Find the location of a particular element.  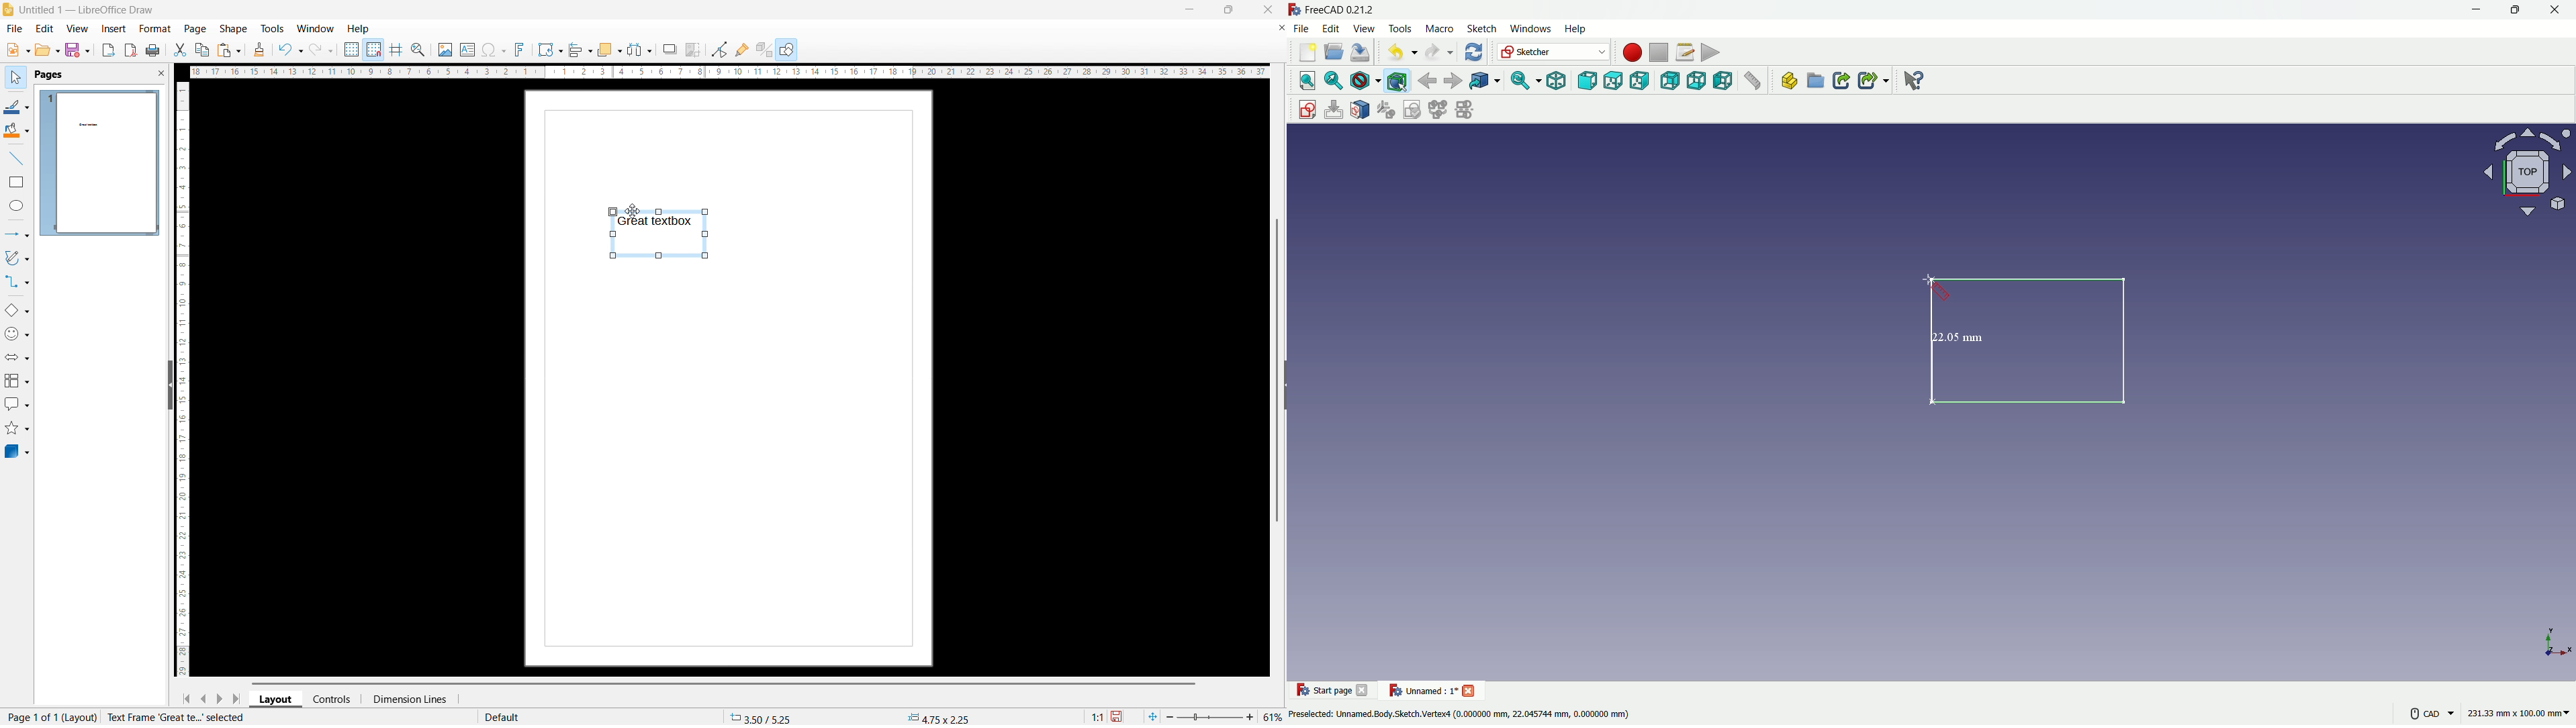

bounding box is located at coordinates (1399, 81).